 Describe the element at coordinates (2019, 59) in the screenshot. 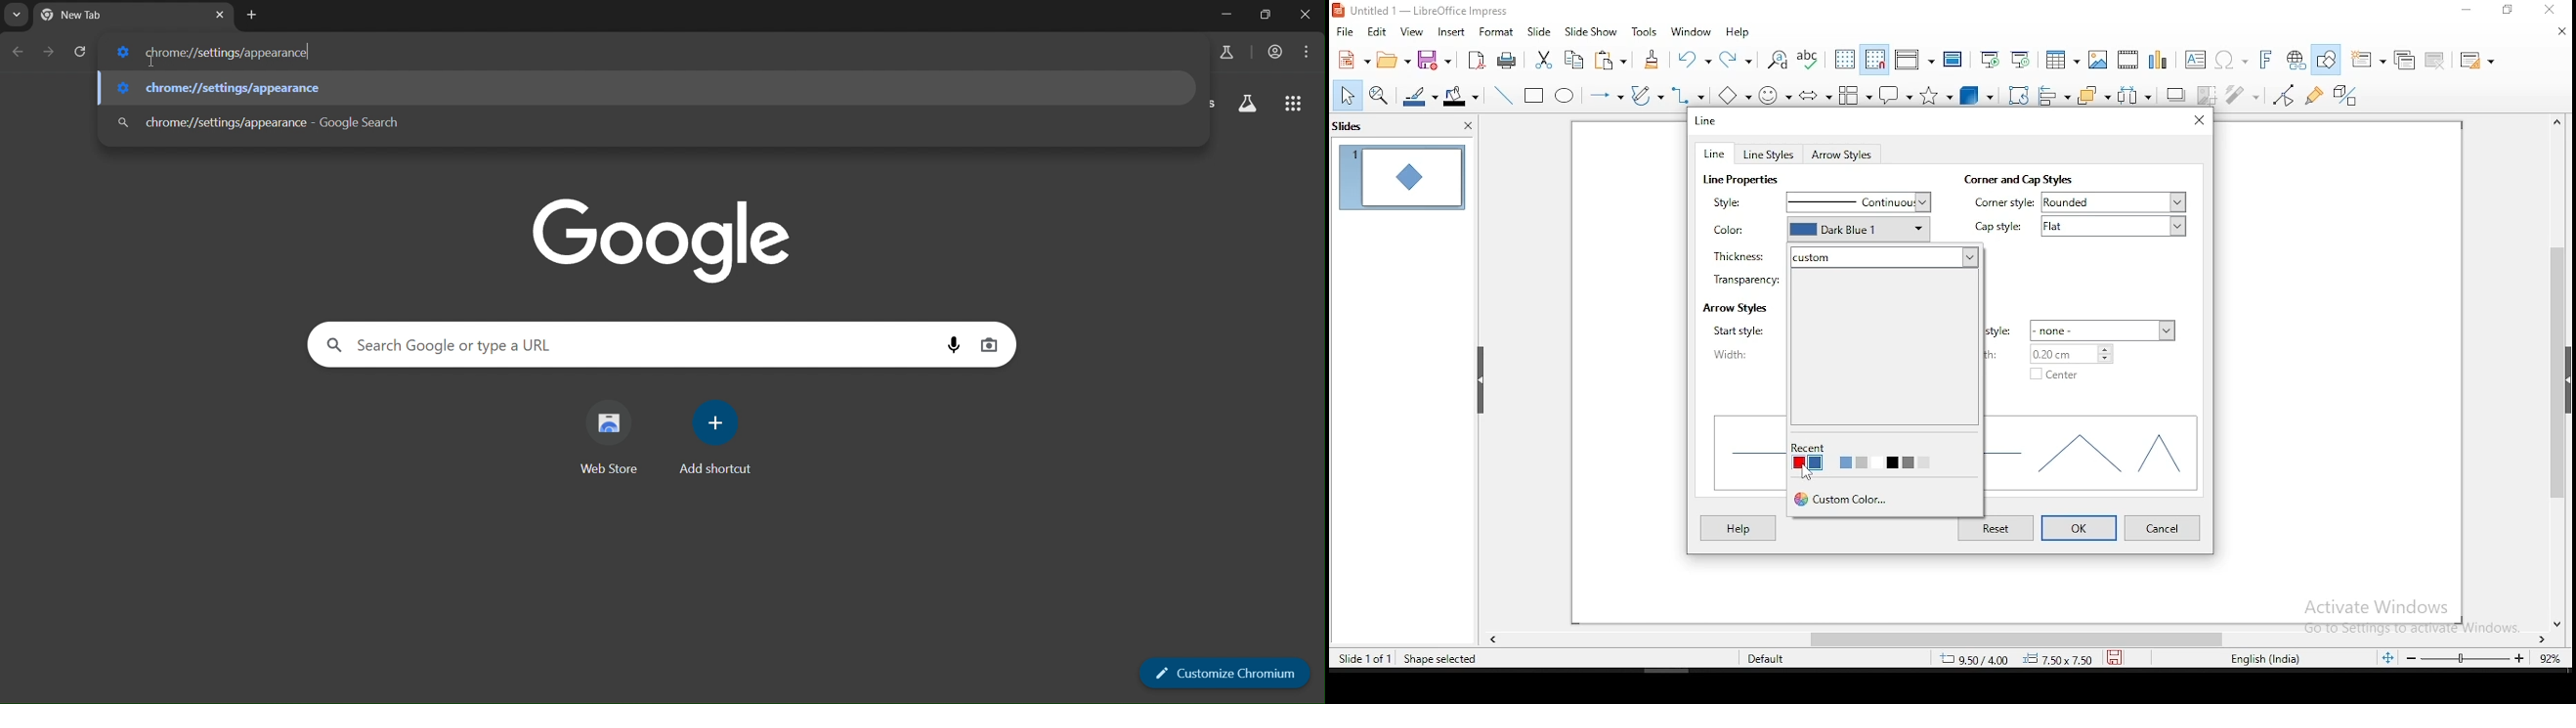

I see `start from current slide` at that location.